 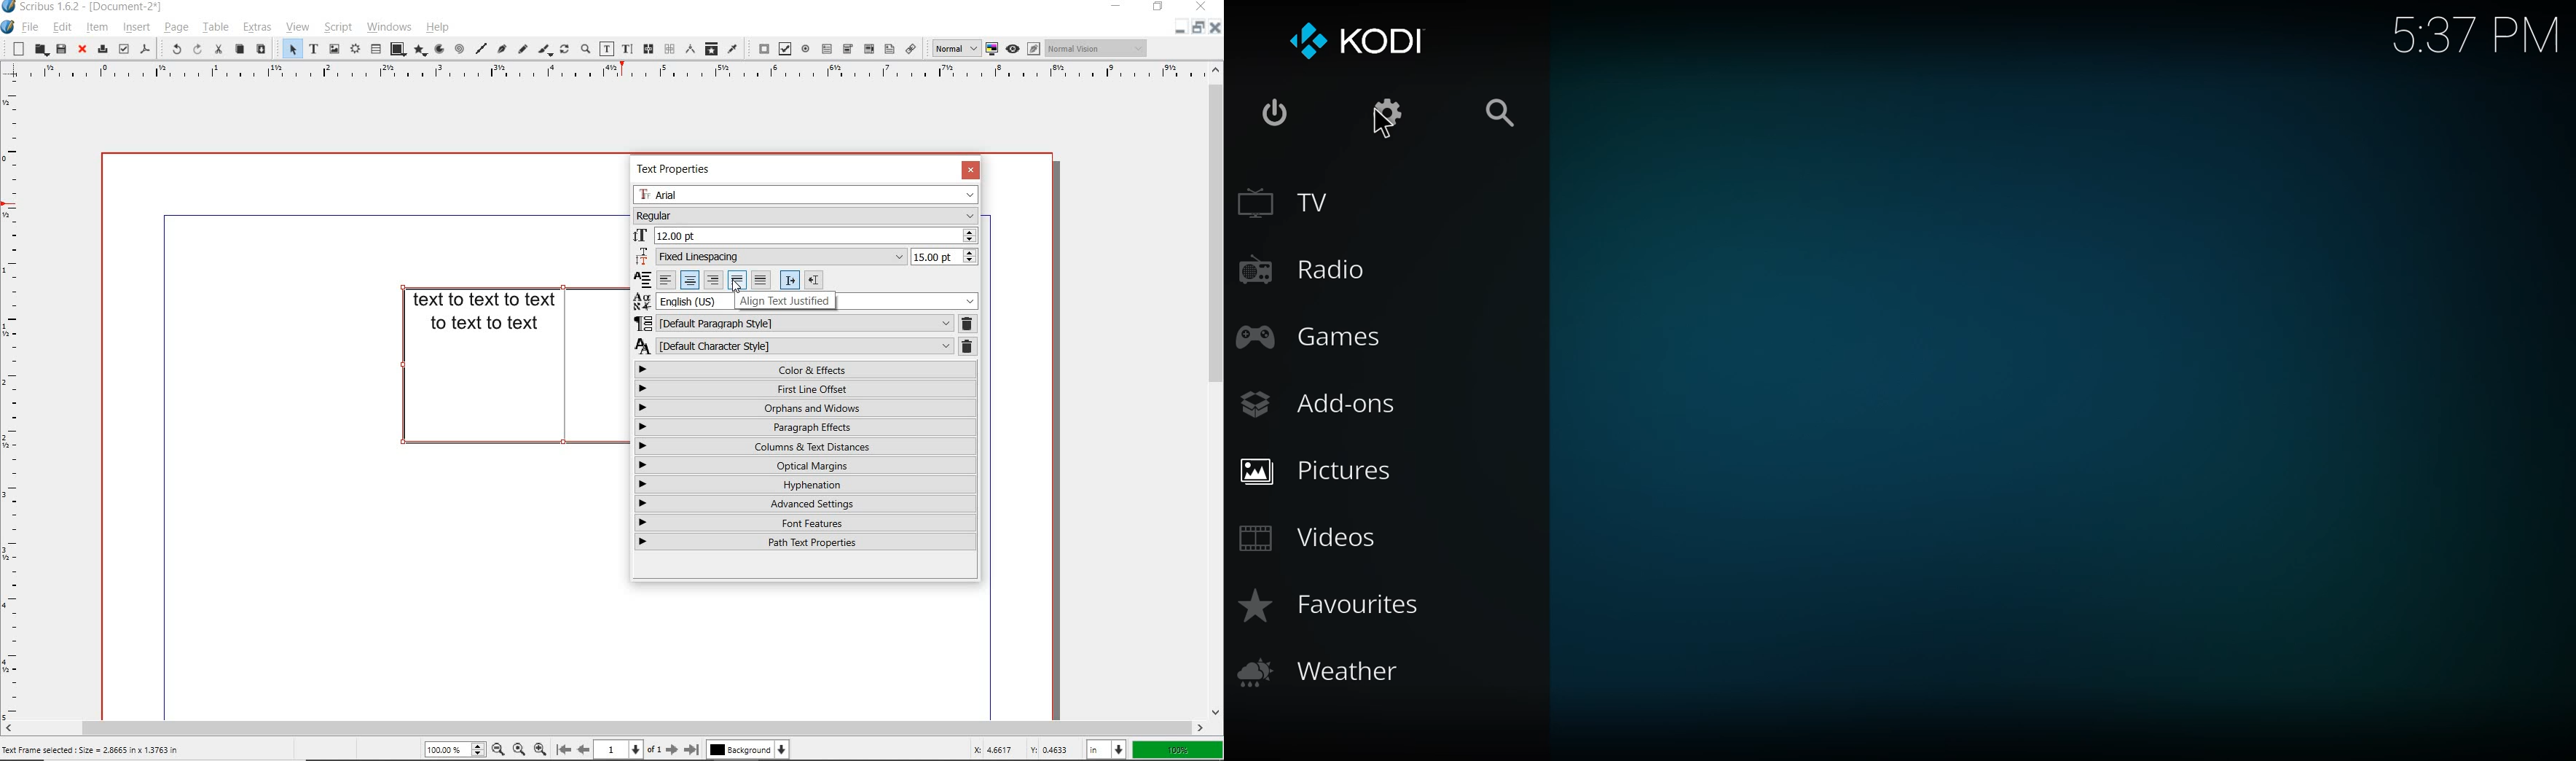 I want to click on favorites, so click(x=1336, y=607).